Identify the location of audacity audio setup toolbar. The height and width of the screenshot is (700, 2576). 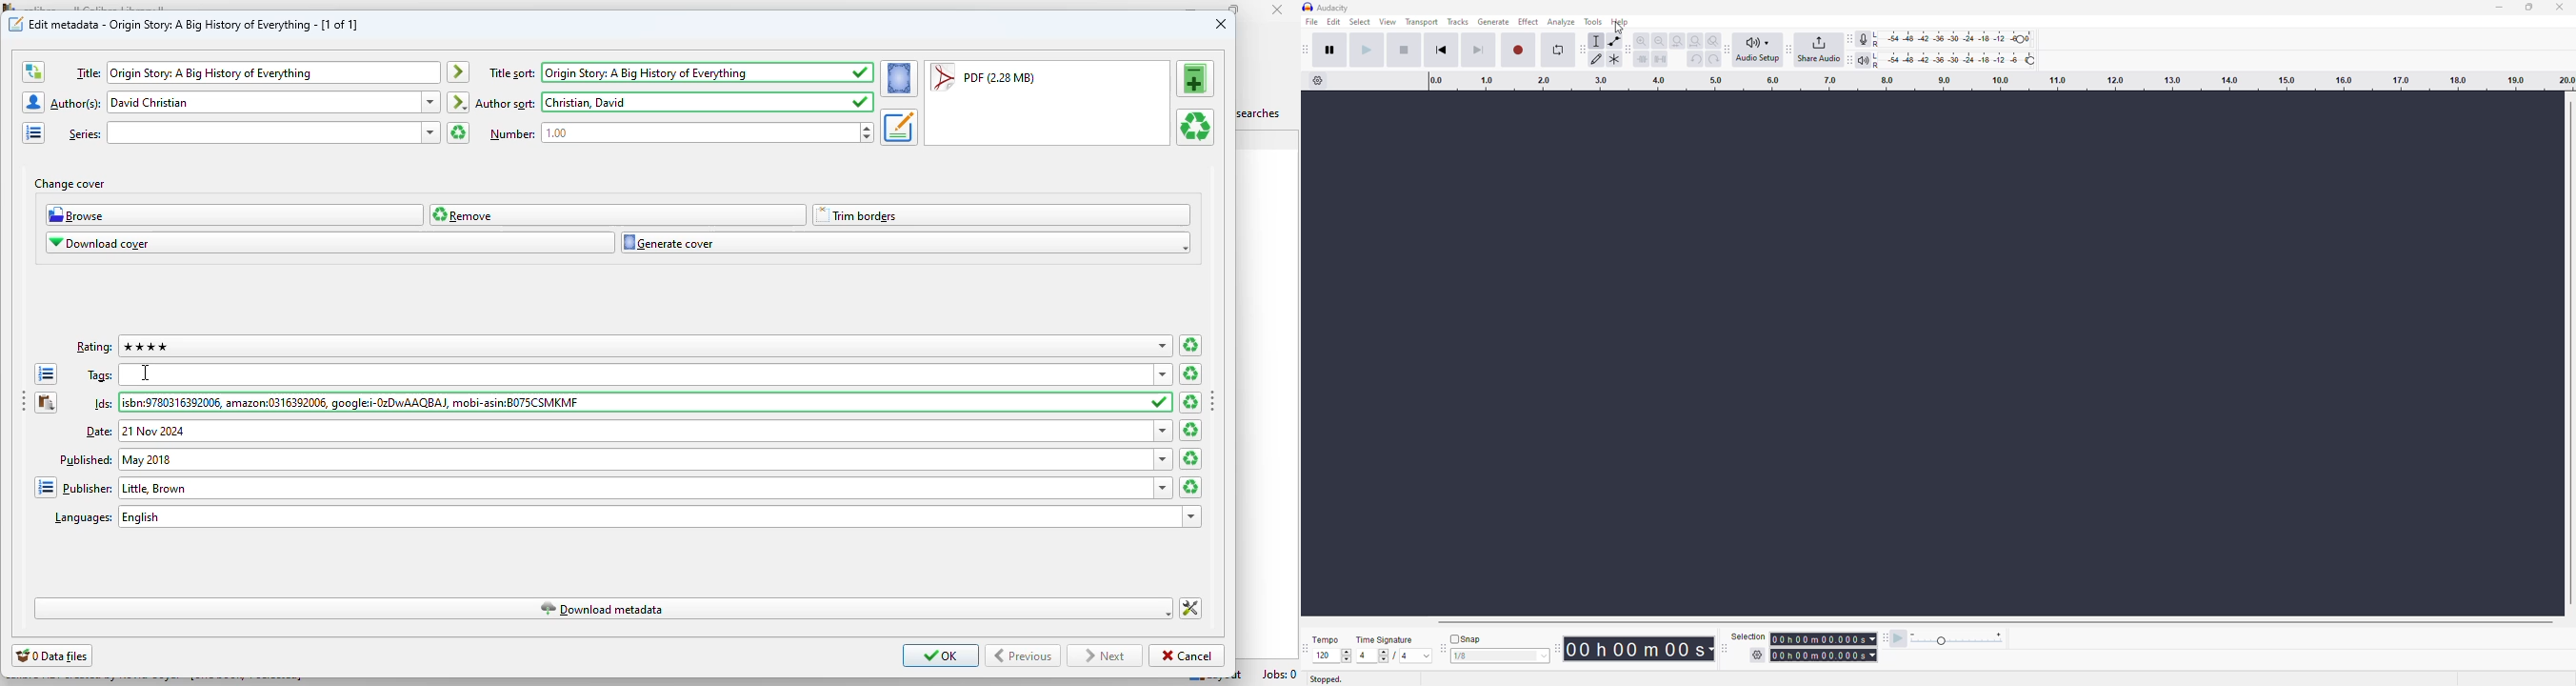
(1729, 47).